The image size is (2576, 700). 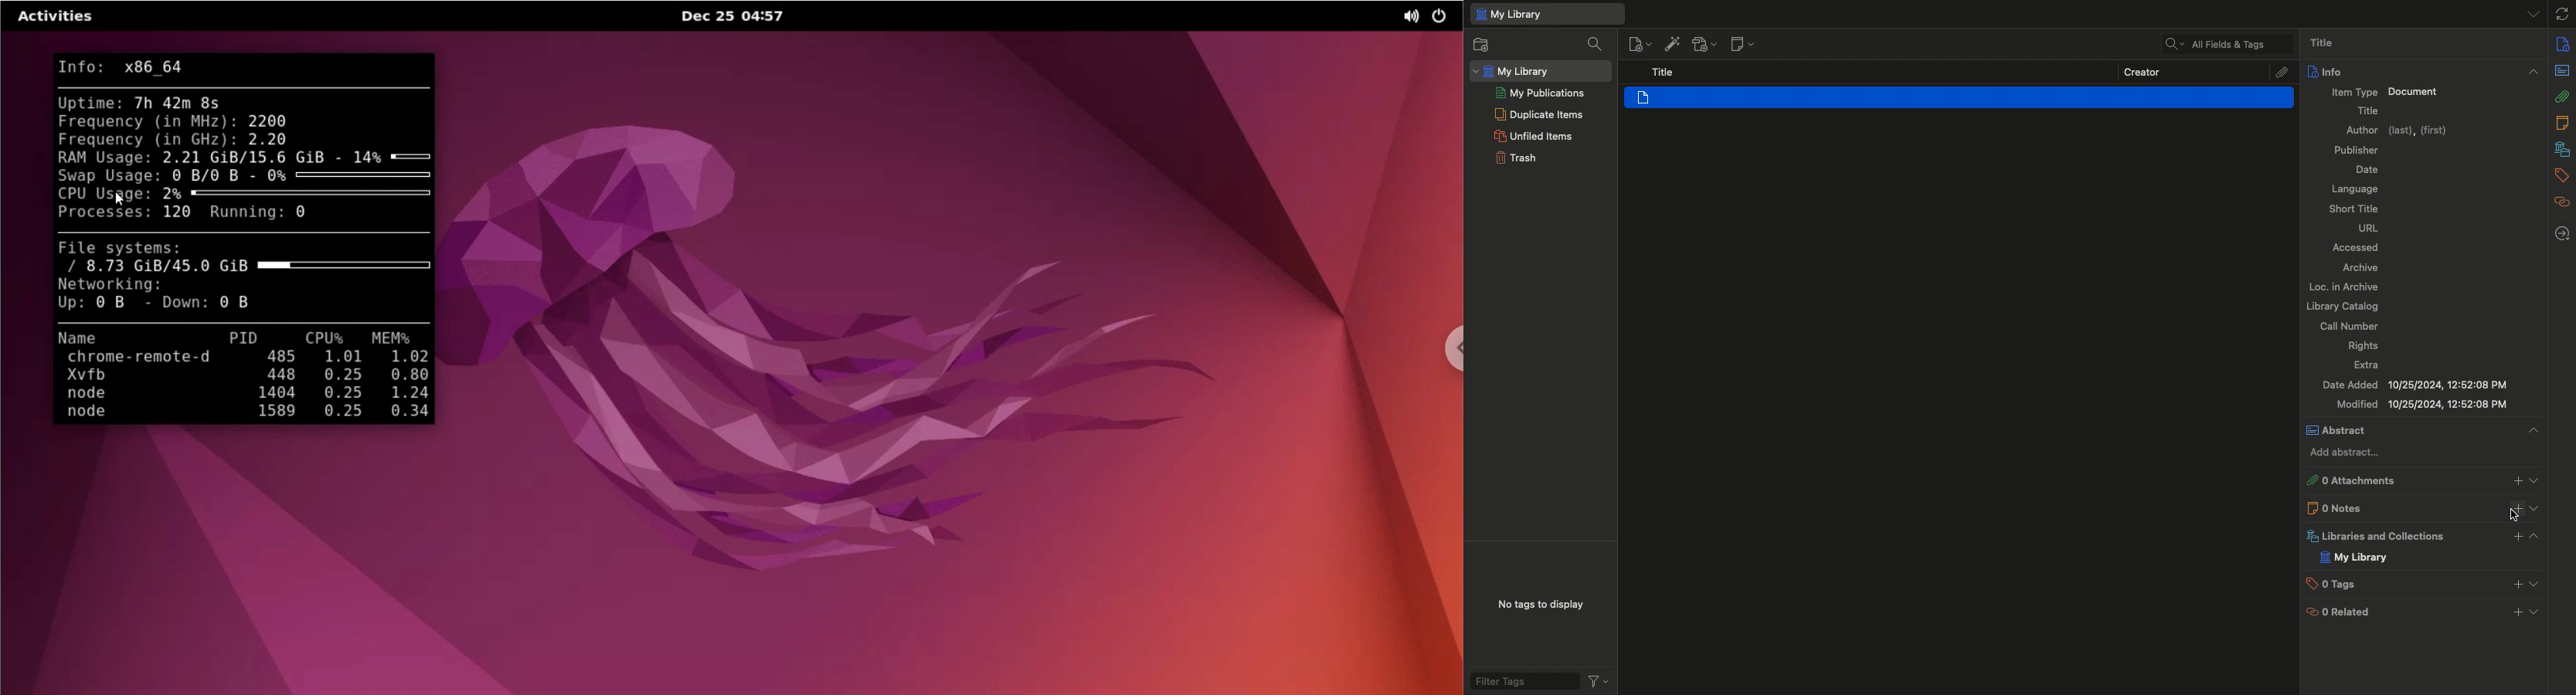 What do you see at coordinates (2332, 44) in the screenshot?
I see `Title` at bounding box center [2332, 44].